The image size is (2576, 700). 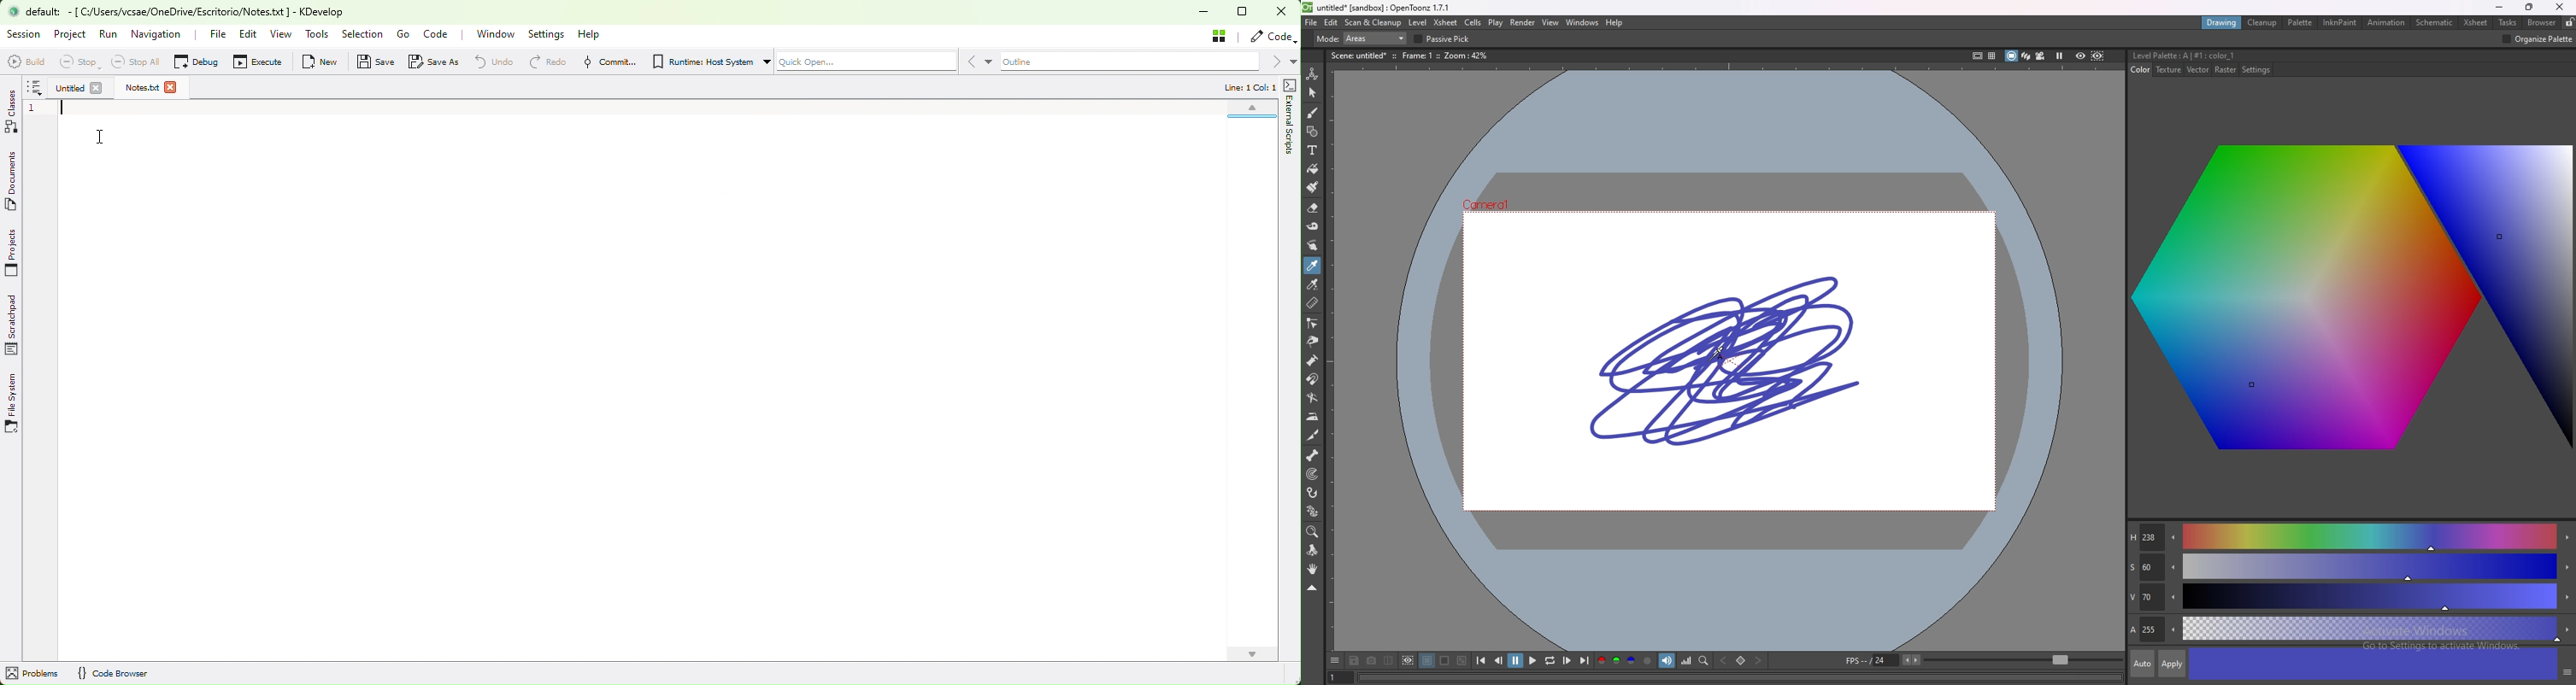 I want to click on animation, so click(x=2387, y=23).